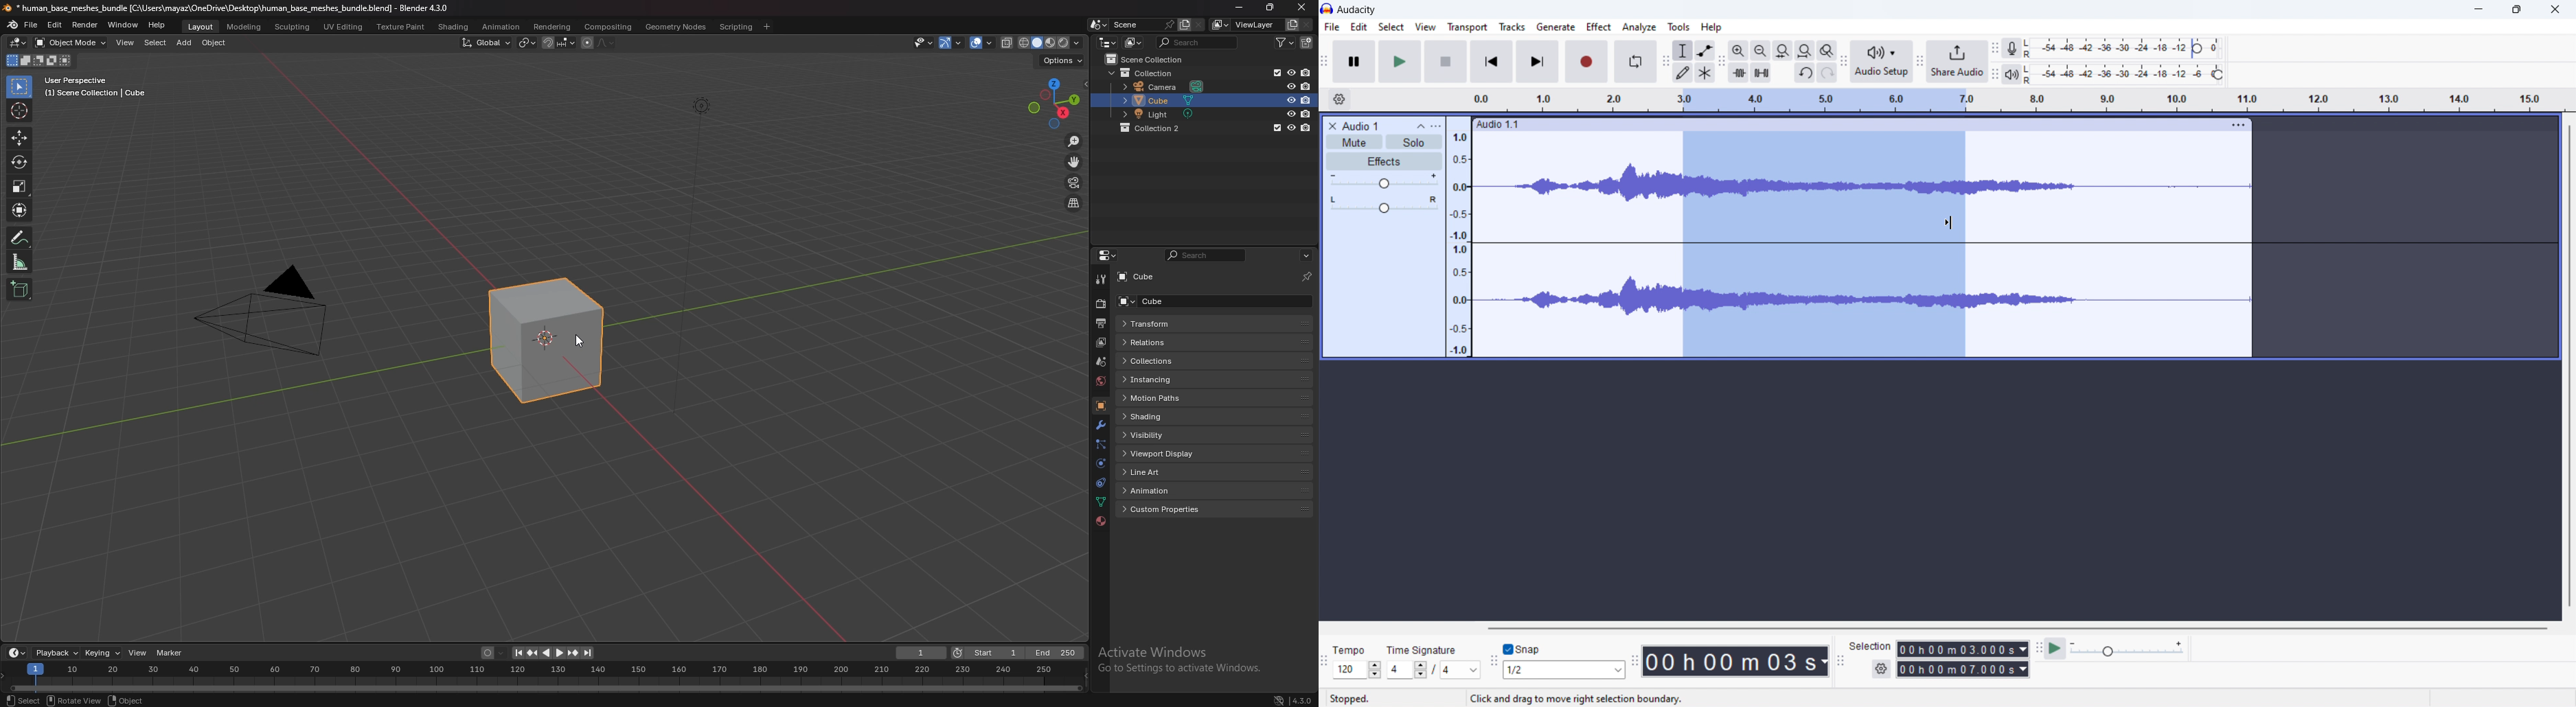  I want to click on editor type, so click(18, 652).